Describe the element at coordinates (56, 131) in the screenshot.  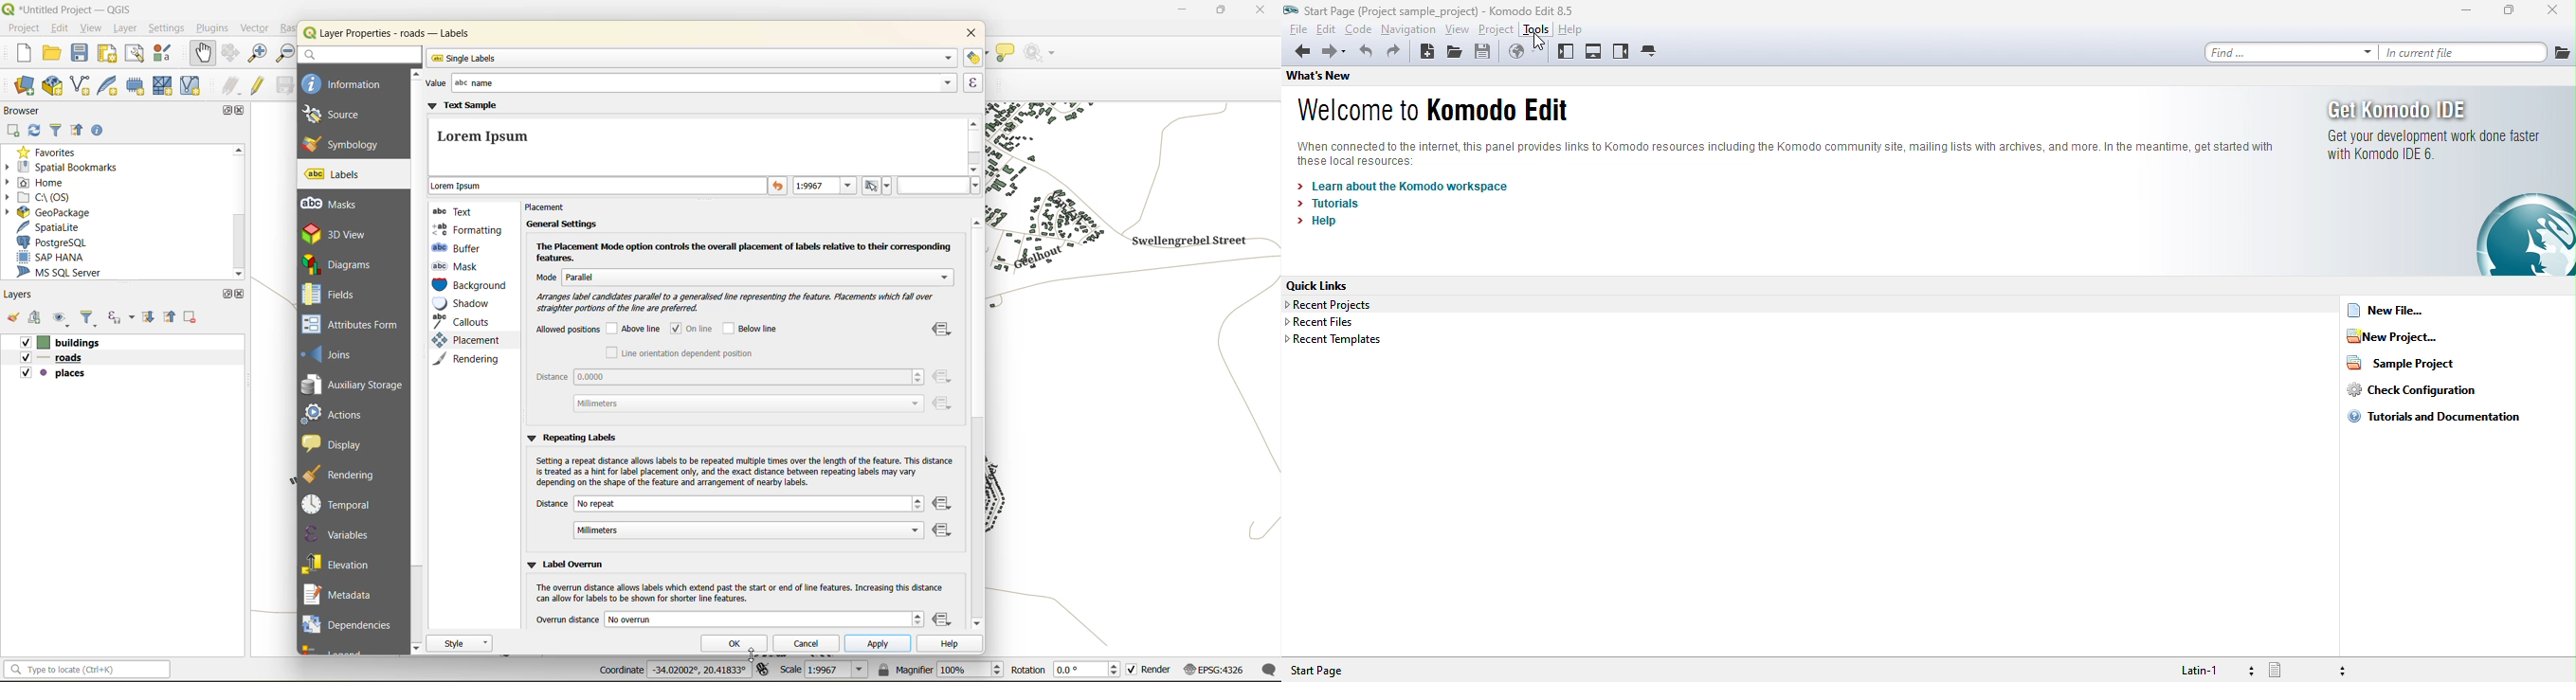
I see `filter` at that location.